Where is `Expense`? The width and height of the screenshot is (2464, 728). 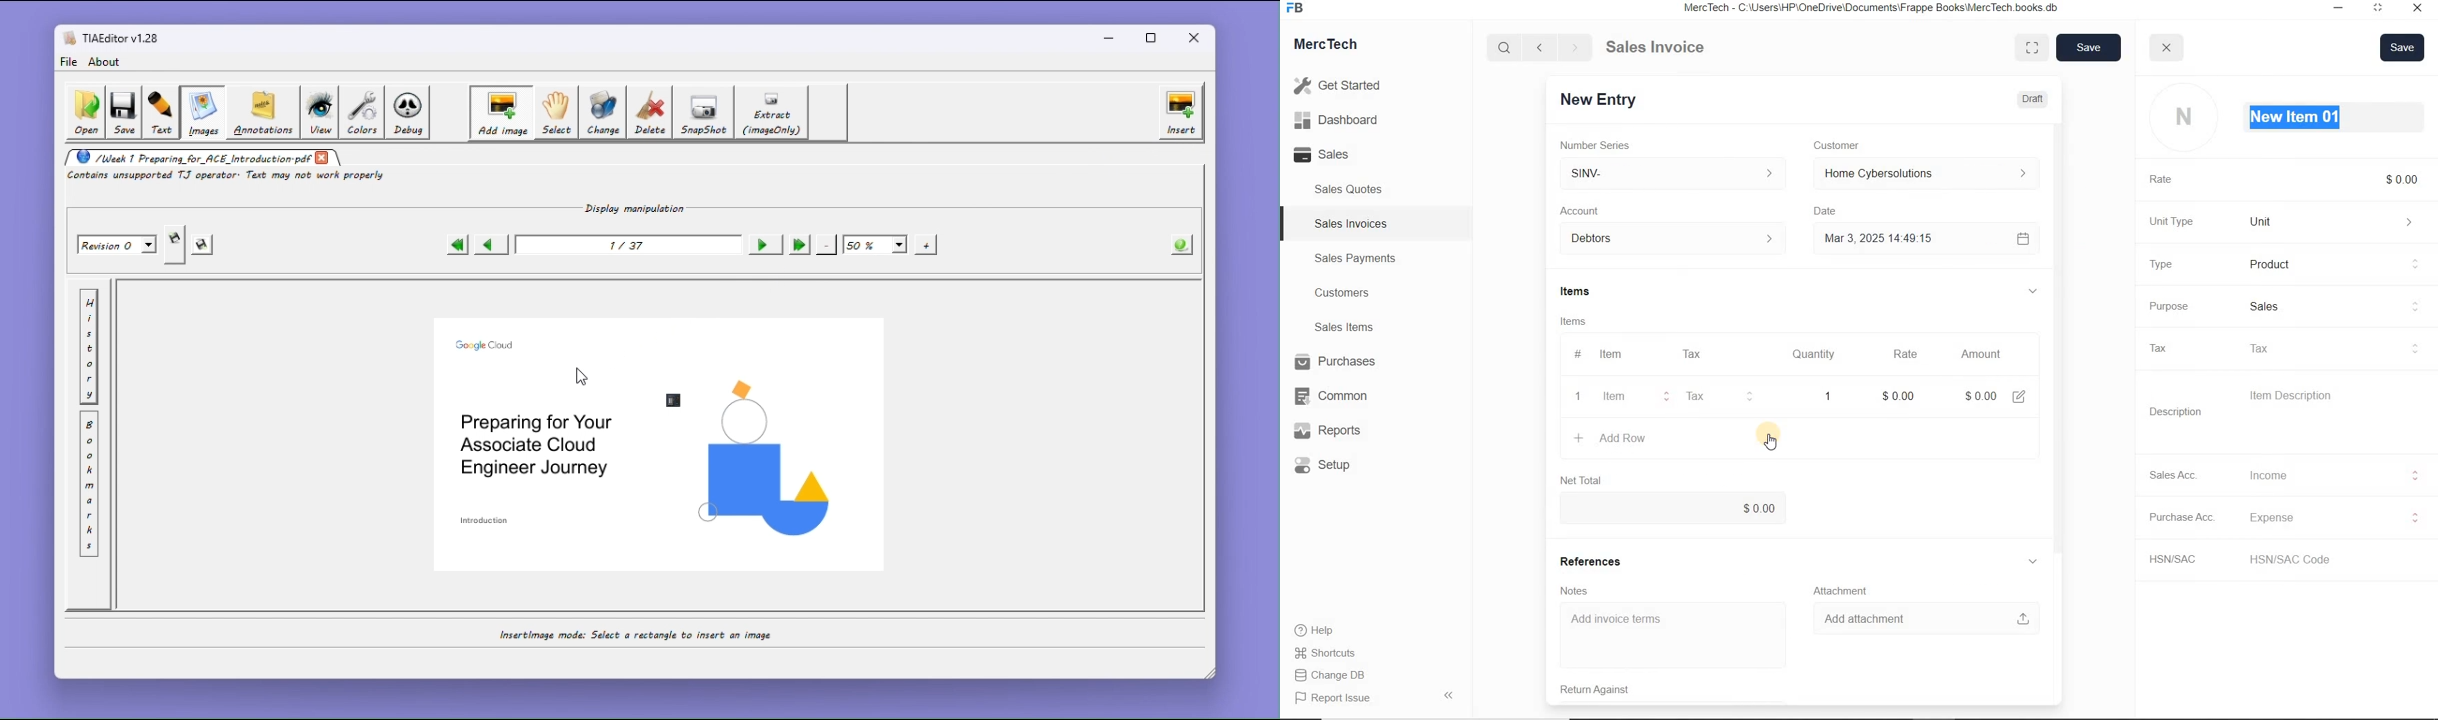
Expense is located at coordinates (2332, 518).